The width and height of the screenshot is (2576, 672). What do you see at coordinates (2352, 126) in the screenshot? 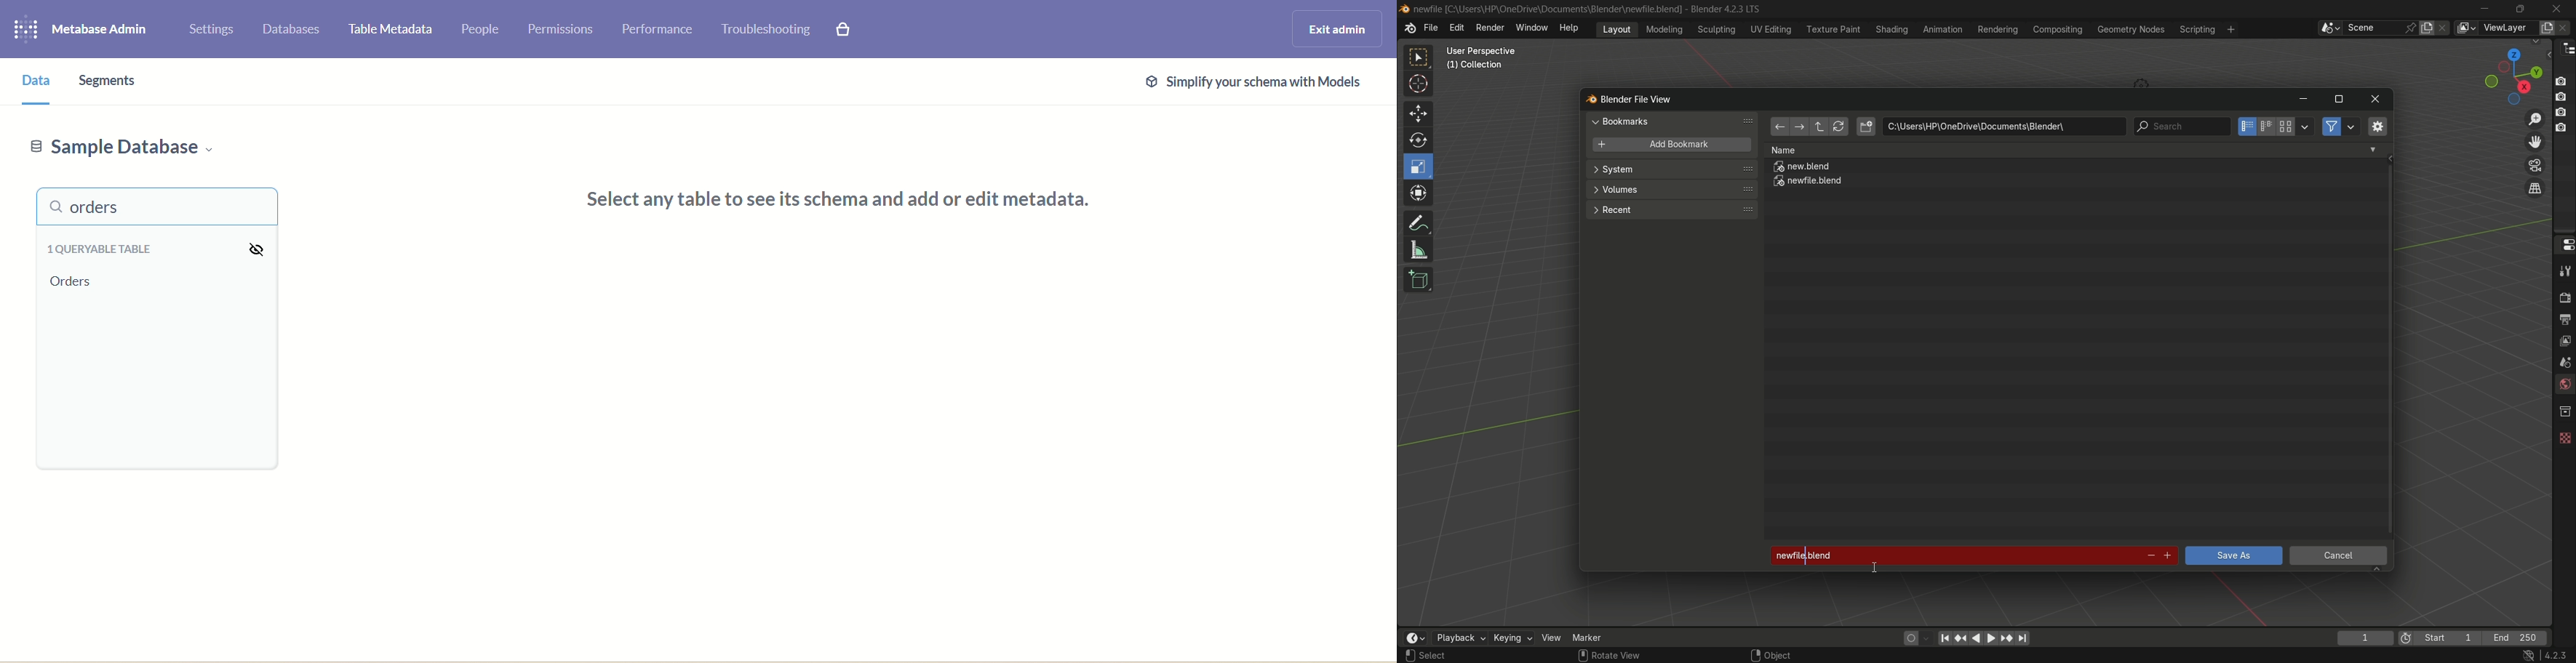
I see `filter settings` at bounding box center [2352, 126].